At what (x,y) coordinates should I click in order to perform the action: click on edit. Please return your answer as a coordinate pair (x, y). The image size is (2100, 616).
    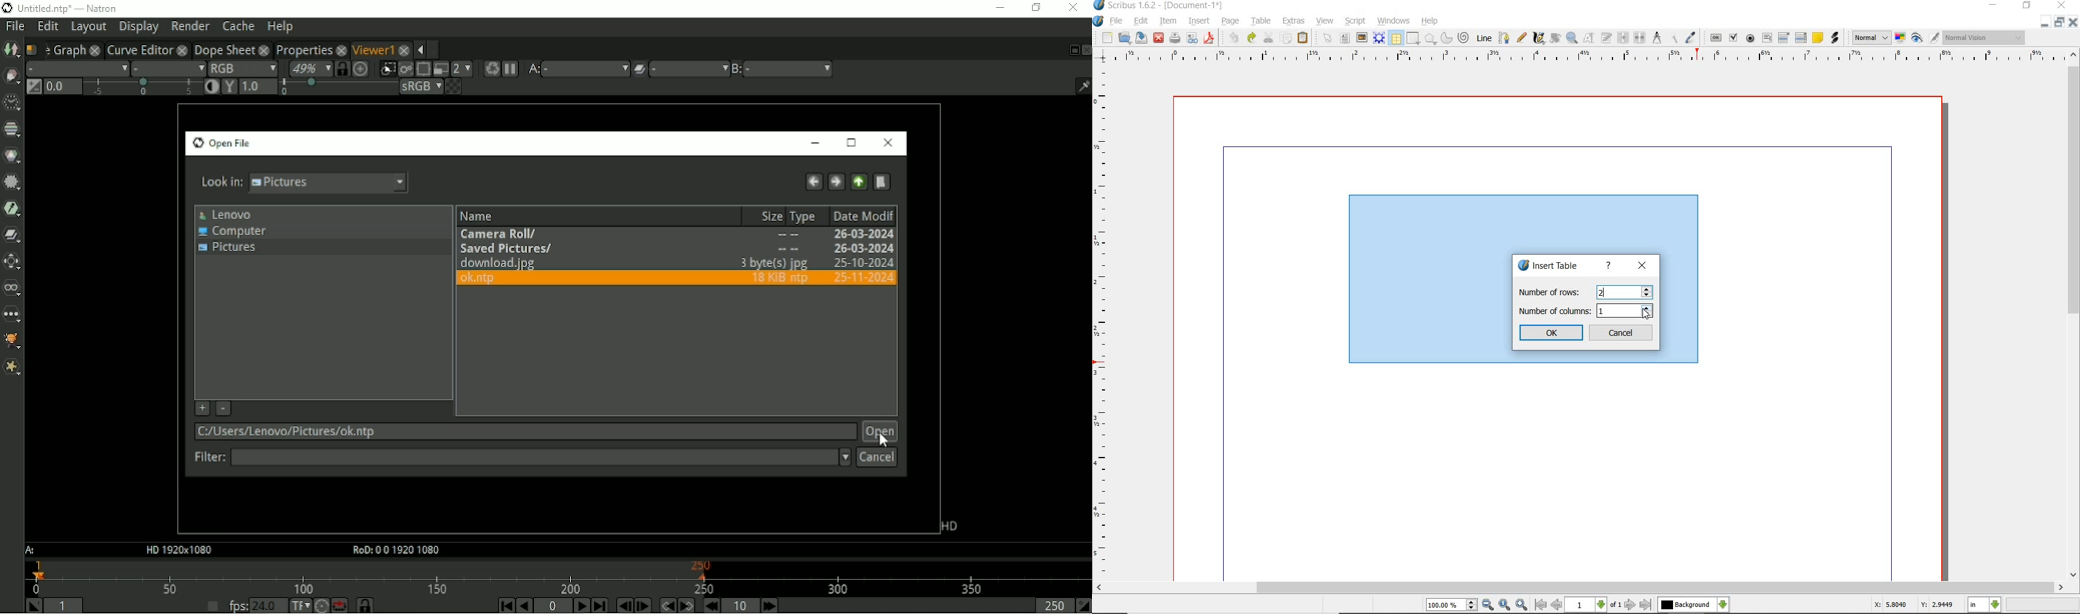
    Looking at the image, I should click on (1140, 21).